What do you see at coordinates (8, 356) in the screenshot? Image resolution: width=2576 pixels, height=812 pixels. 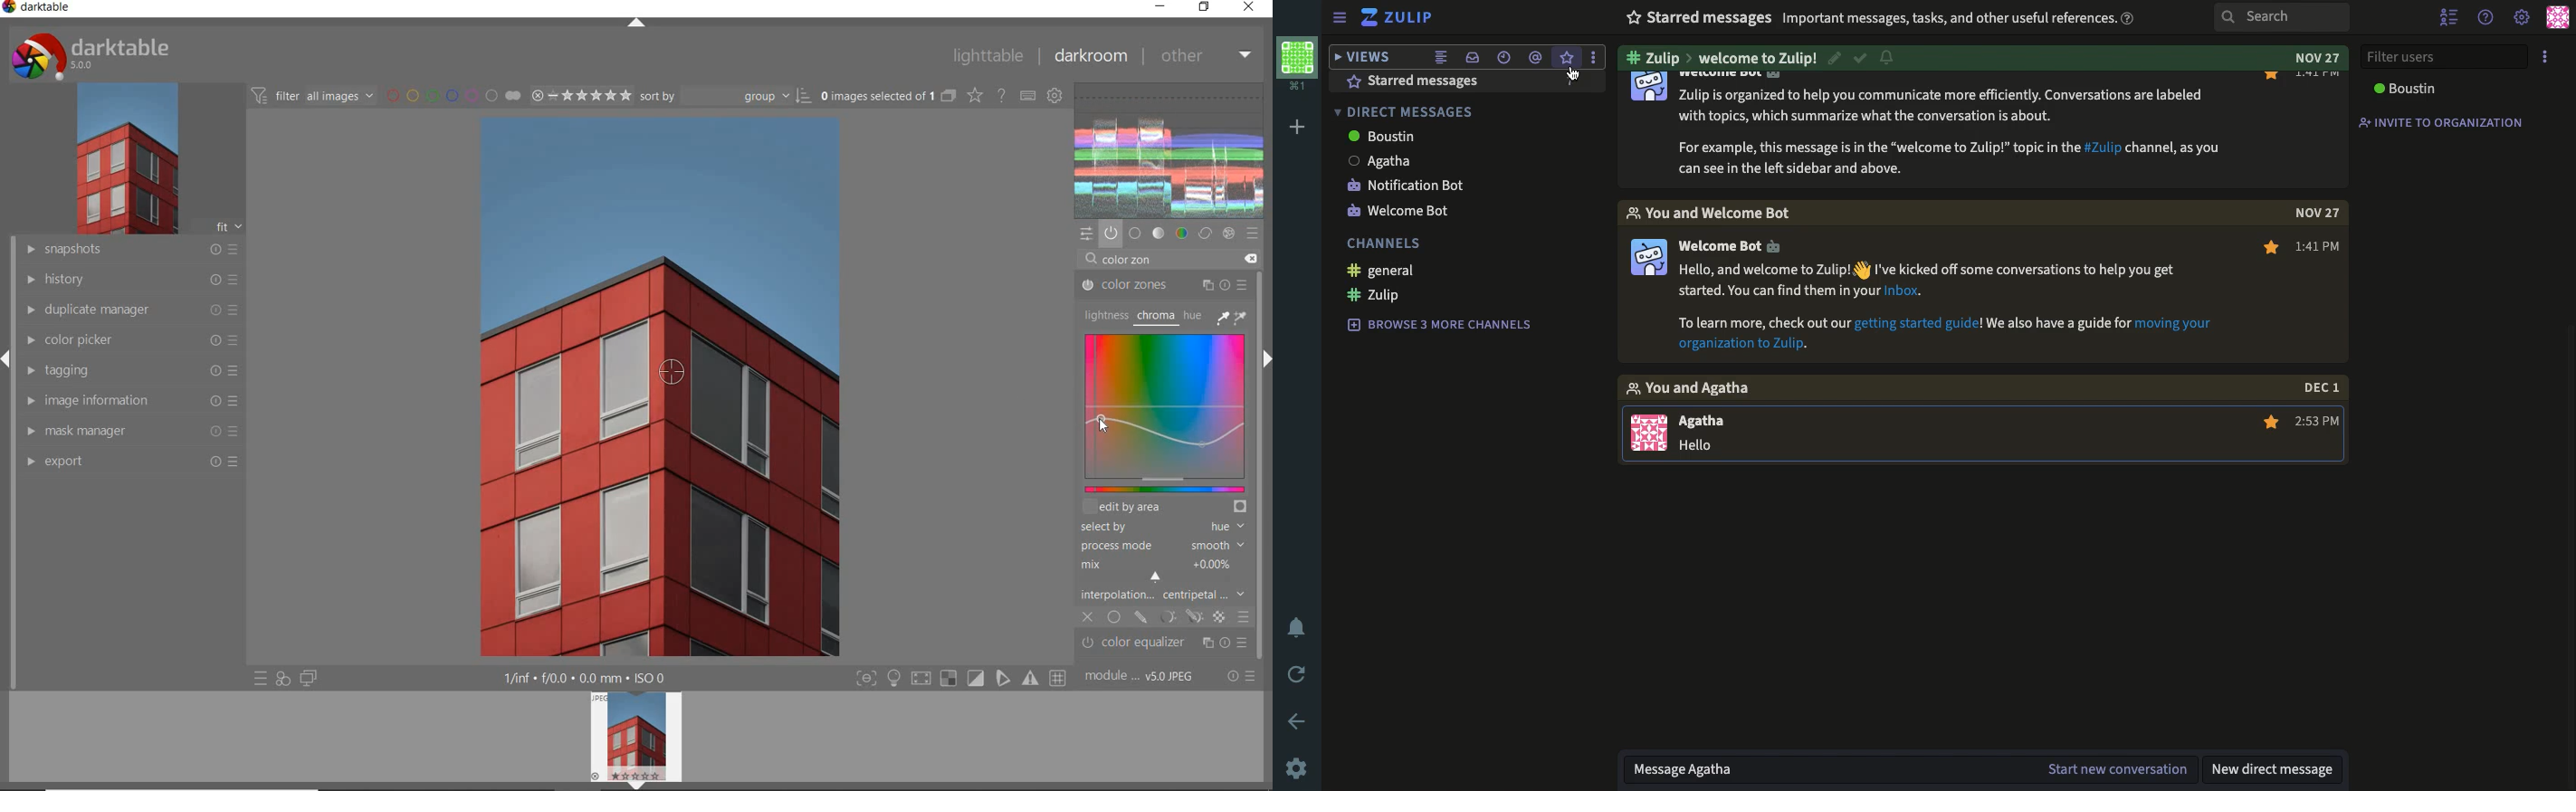 I see `expand/collapse` at bounding box center [8, 356].